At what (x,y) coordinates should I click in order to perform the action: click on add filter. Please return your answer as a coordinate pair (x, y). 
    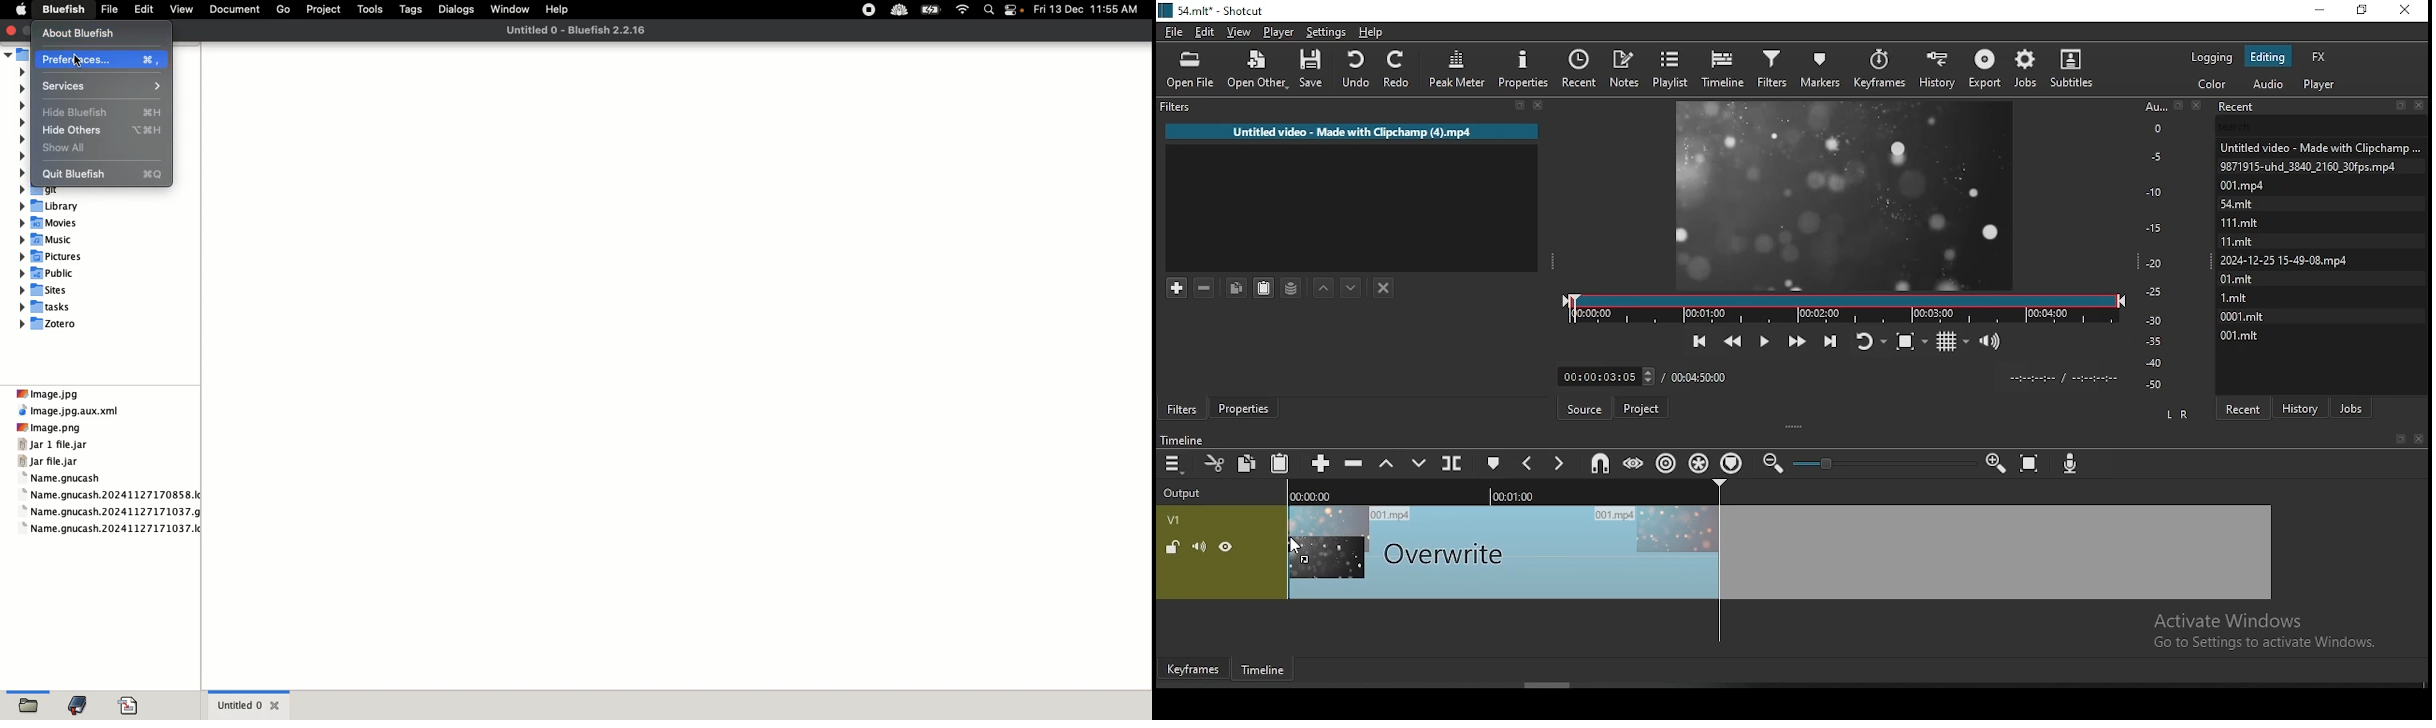
    Looking at the image, I should click on (1177, 285).